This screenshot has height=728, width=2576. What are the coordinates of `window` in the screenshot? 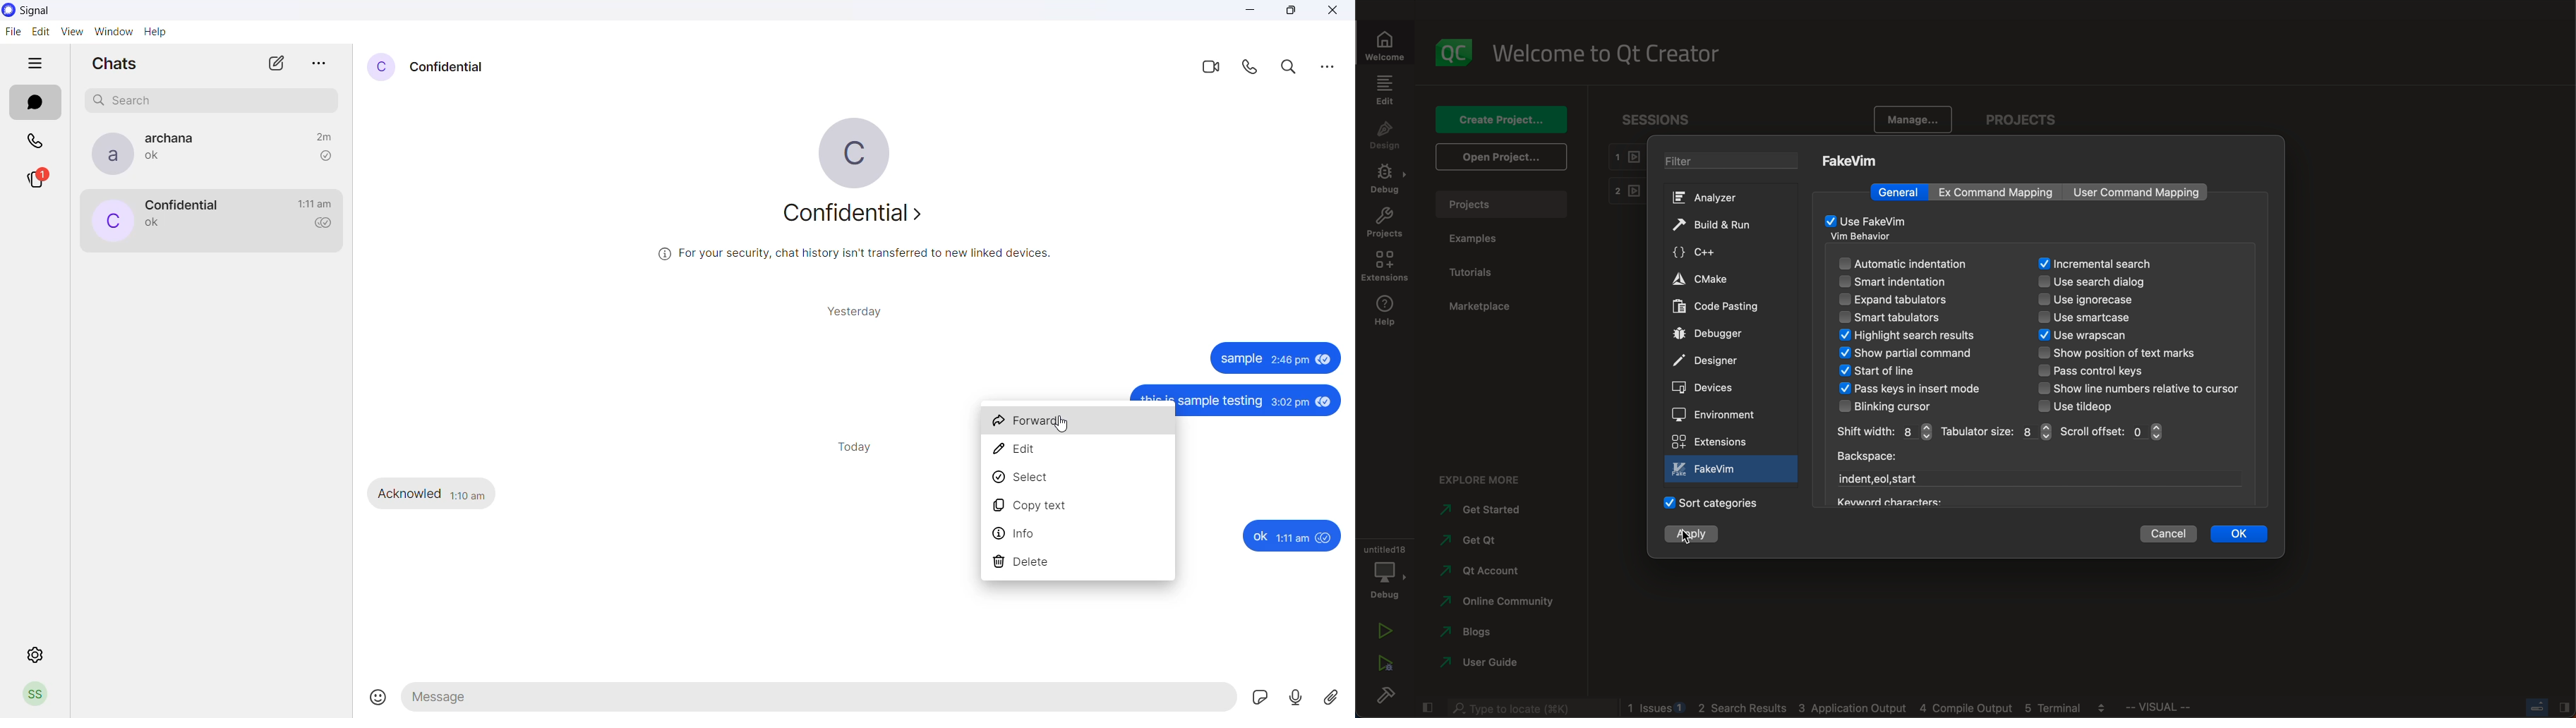 It's located at (116, 31).